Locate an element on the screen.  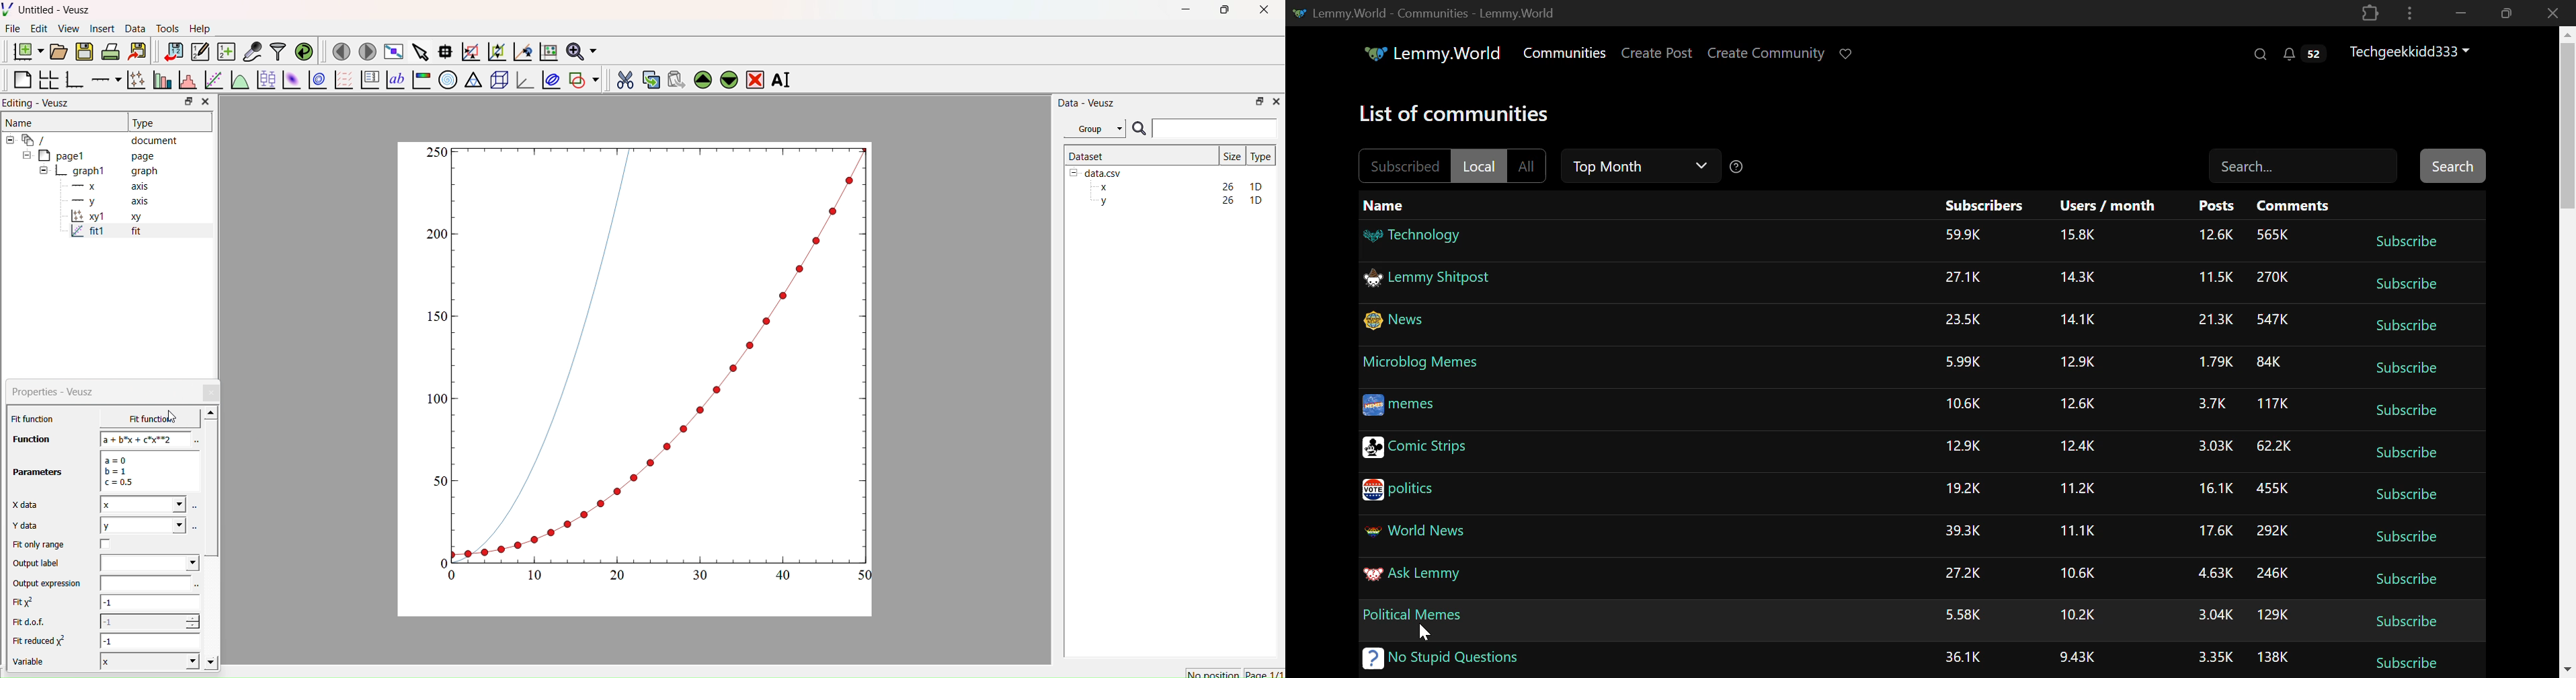
graph1 graph is located at coordinates (99, 172).